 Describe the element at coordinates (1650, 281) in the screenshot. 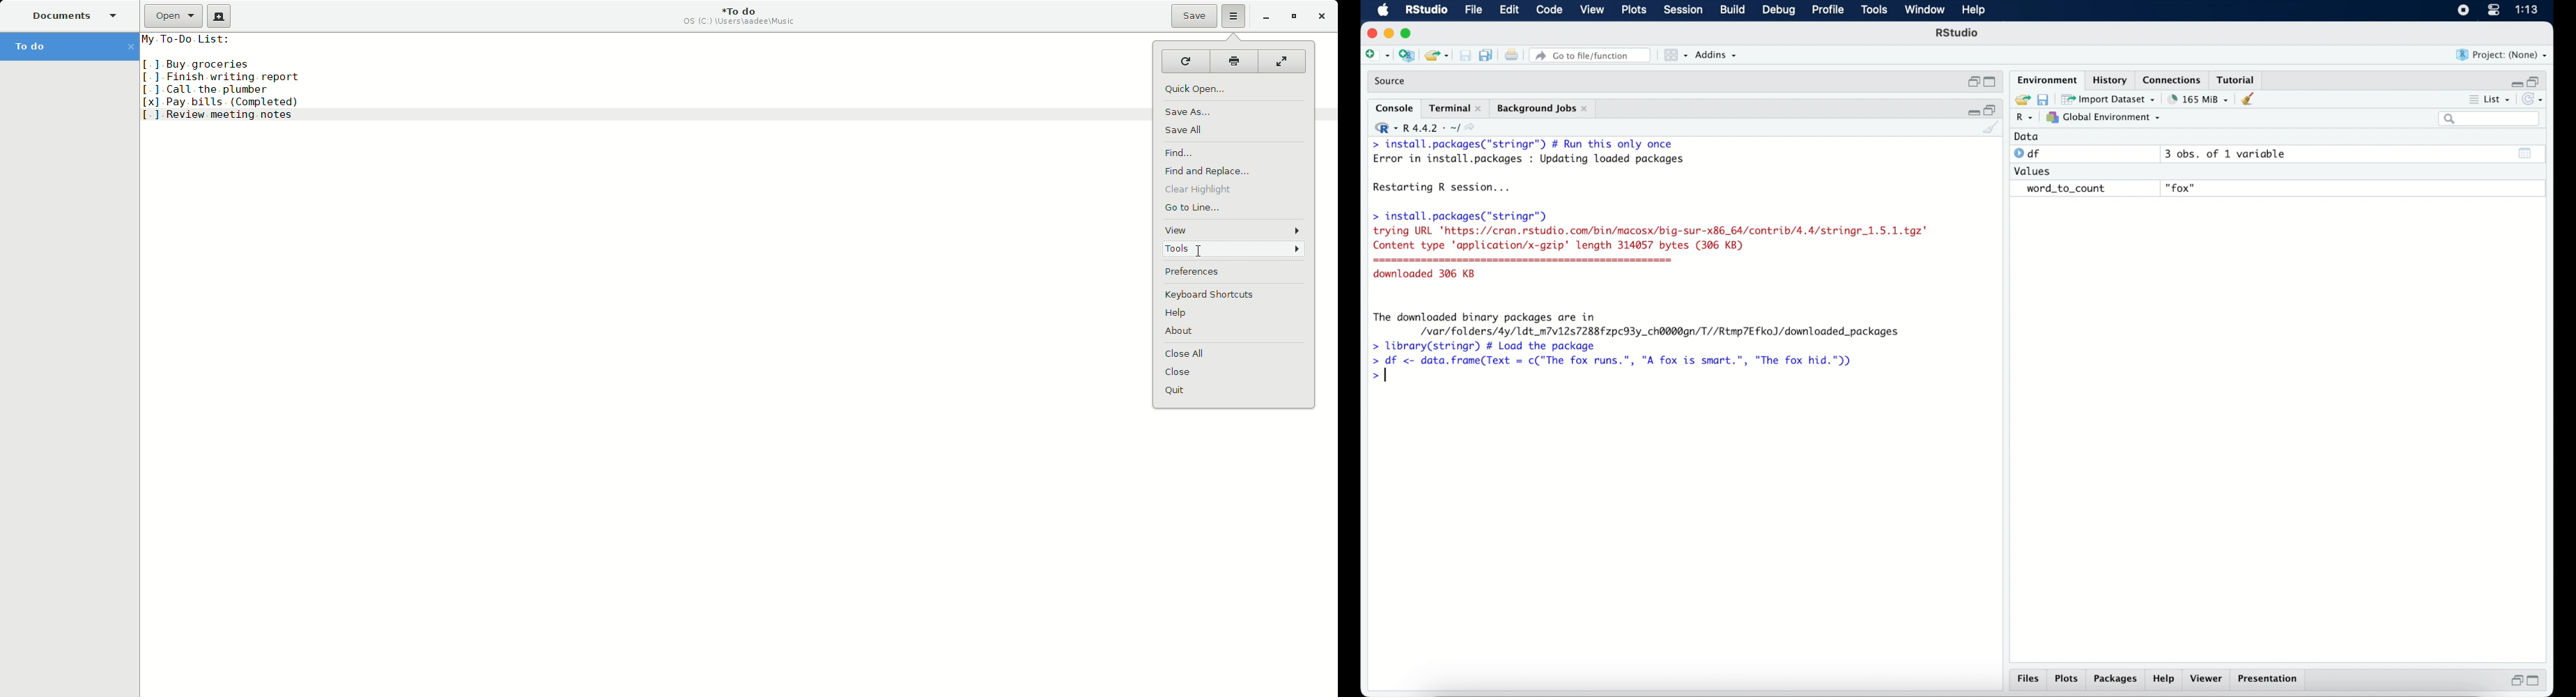

I see `> install.packages("stringr")

trying URL 'https://cran.rstudio.com/bin/macosx/big-sur-x86_64/contrib/4.4/stringr_1.5.1.tgz"

Content type application/x-gzip' length 314057 bytes (306 KB)

downloaded 306 KB

The downloaded binary packages are in
/var/folders/4y/1dt_m7v12s7288fzpc93y_ch@@0dgn/T//Rtmp7Efko)/downloaded_packages

> library(stringr) # Load the package]` at that location.